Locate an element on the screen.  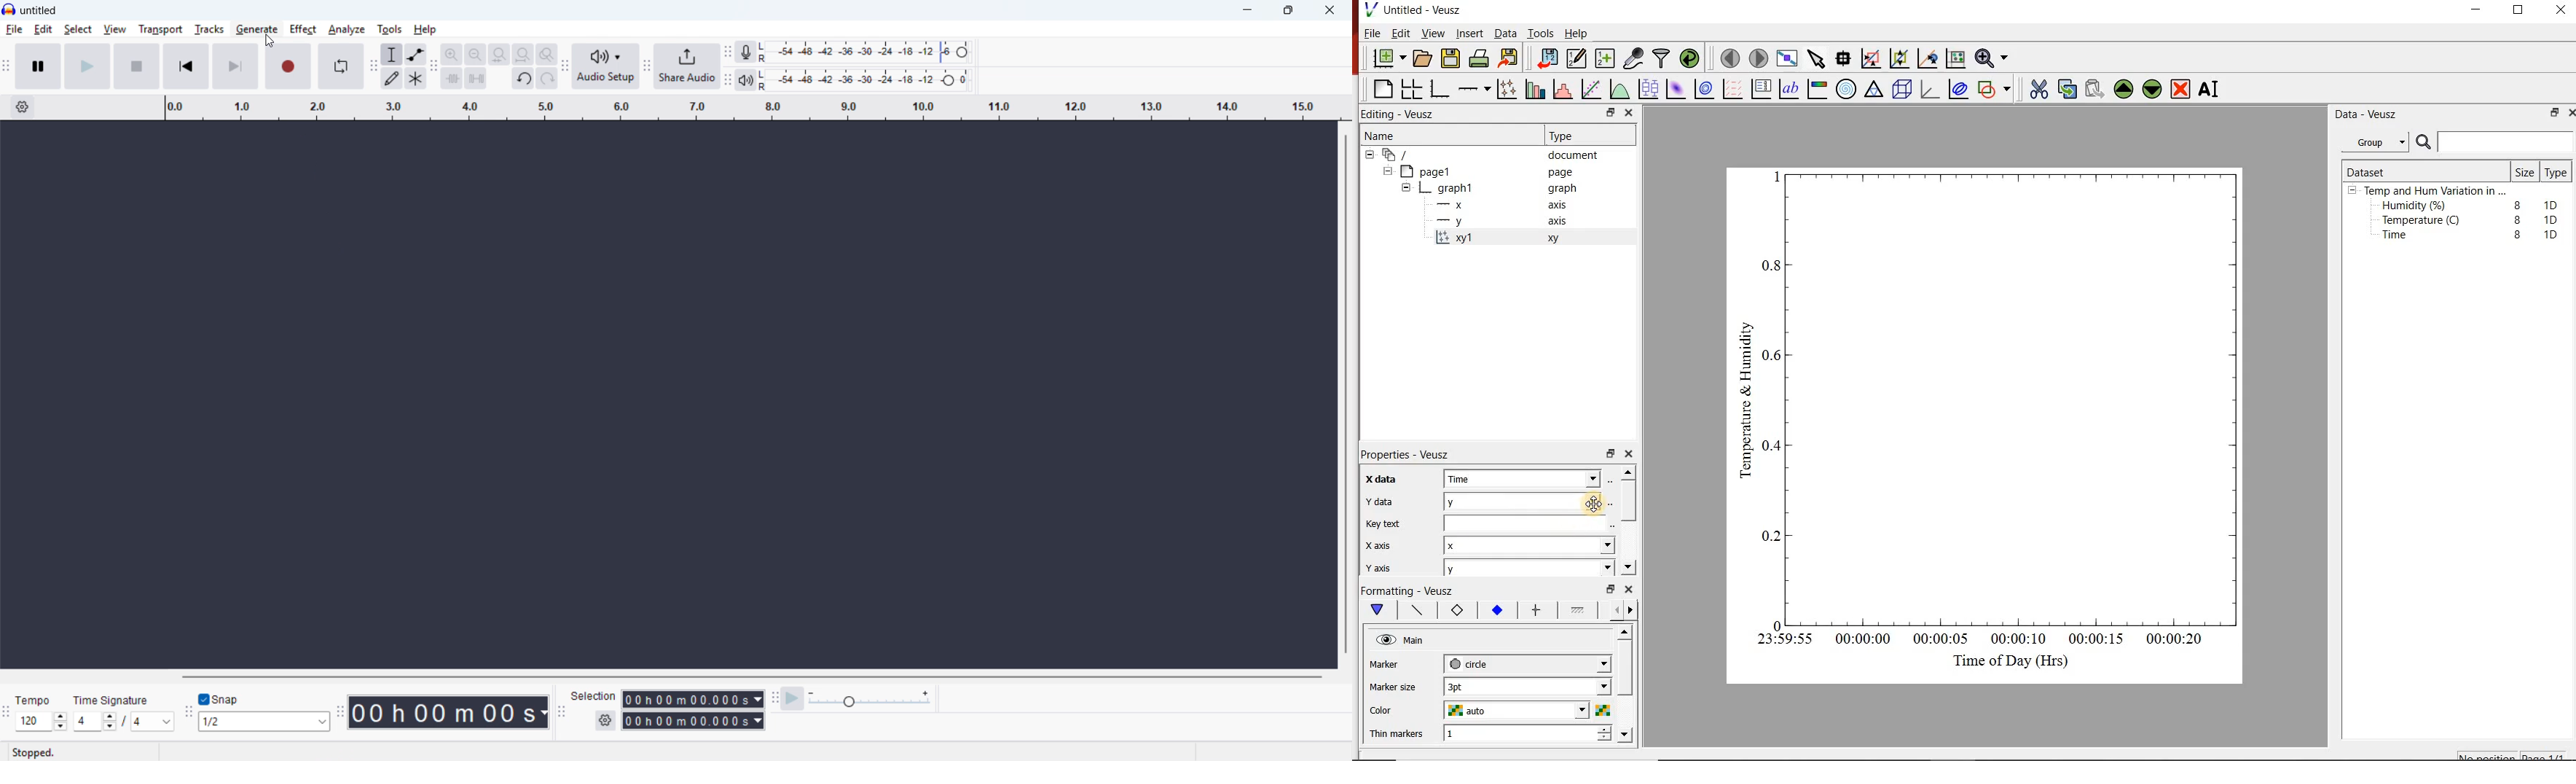
Color is located at coordinates (1397, 711).